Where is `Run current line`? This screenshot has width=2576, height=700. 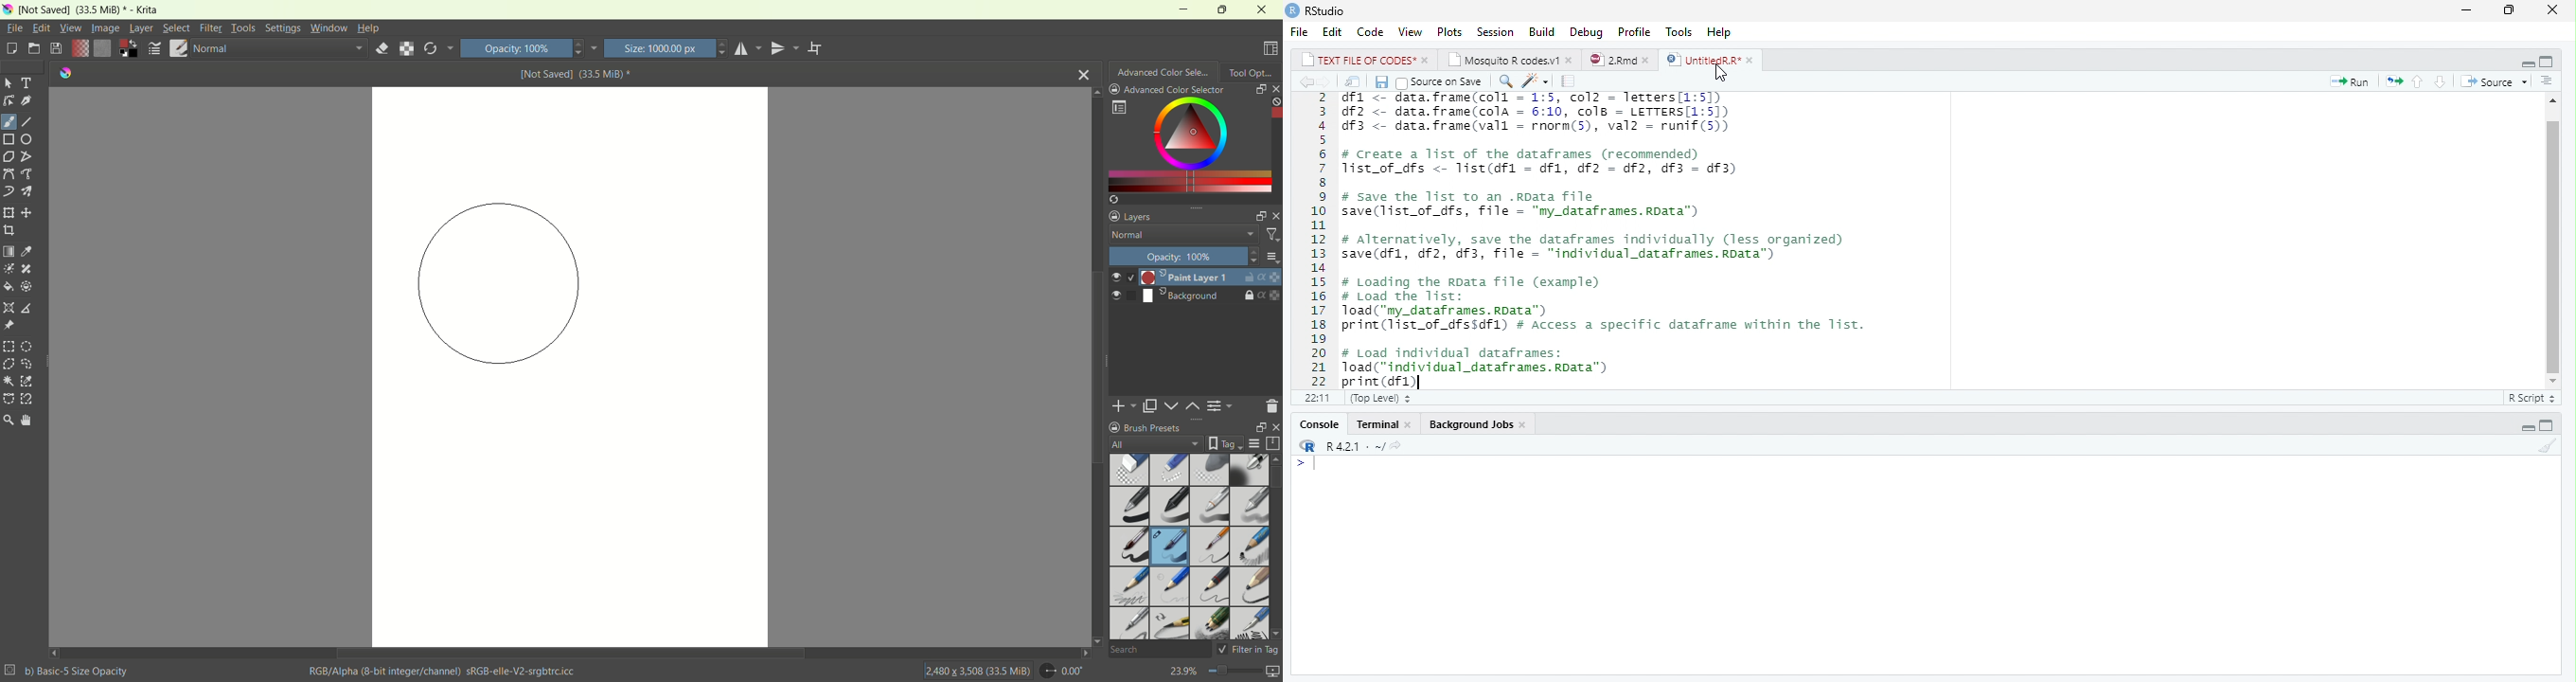
Run current line is located at coordinates (2351, 81).